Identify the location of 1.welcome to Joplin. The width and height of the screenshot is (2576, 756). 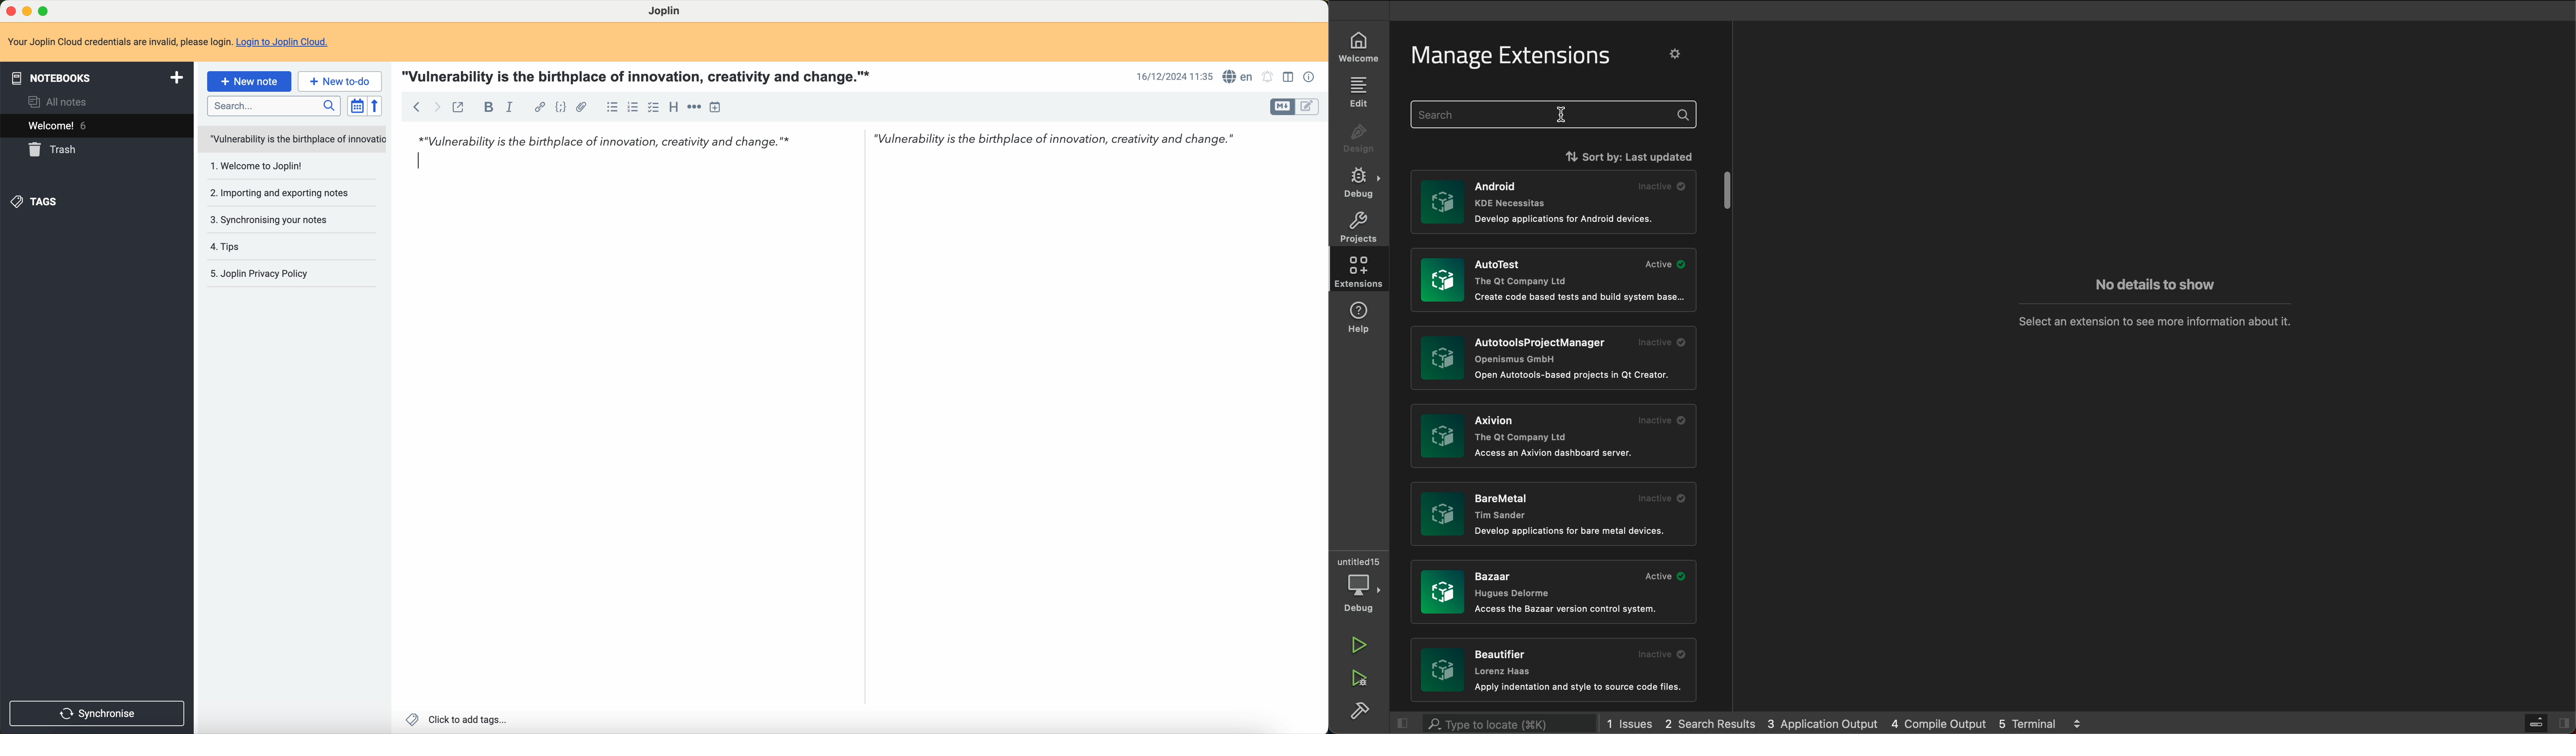
(261, 167).